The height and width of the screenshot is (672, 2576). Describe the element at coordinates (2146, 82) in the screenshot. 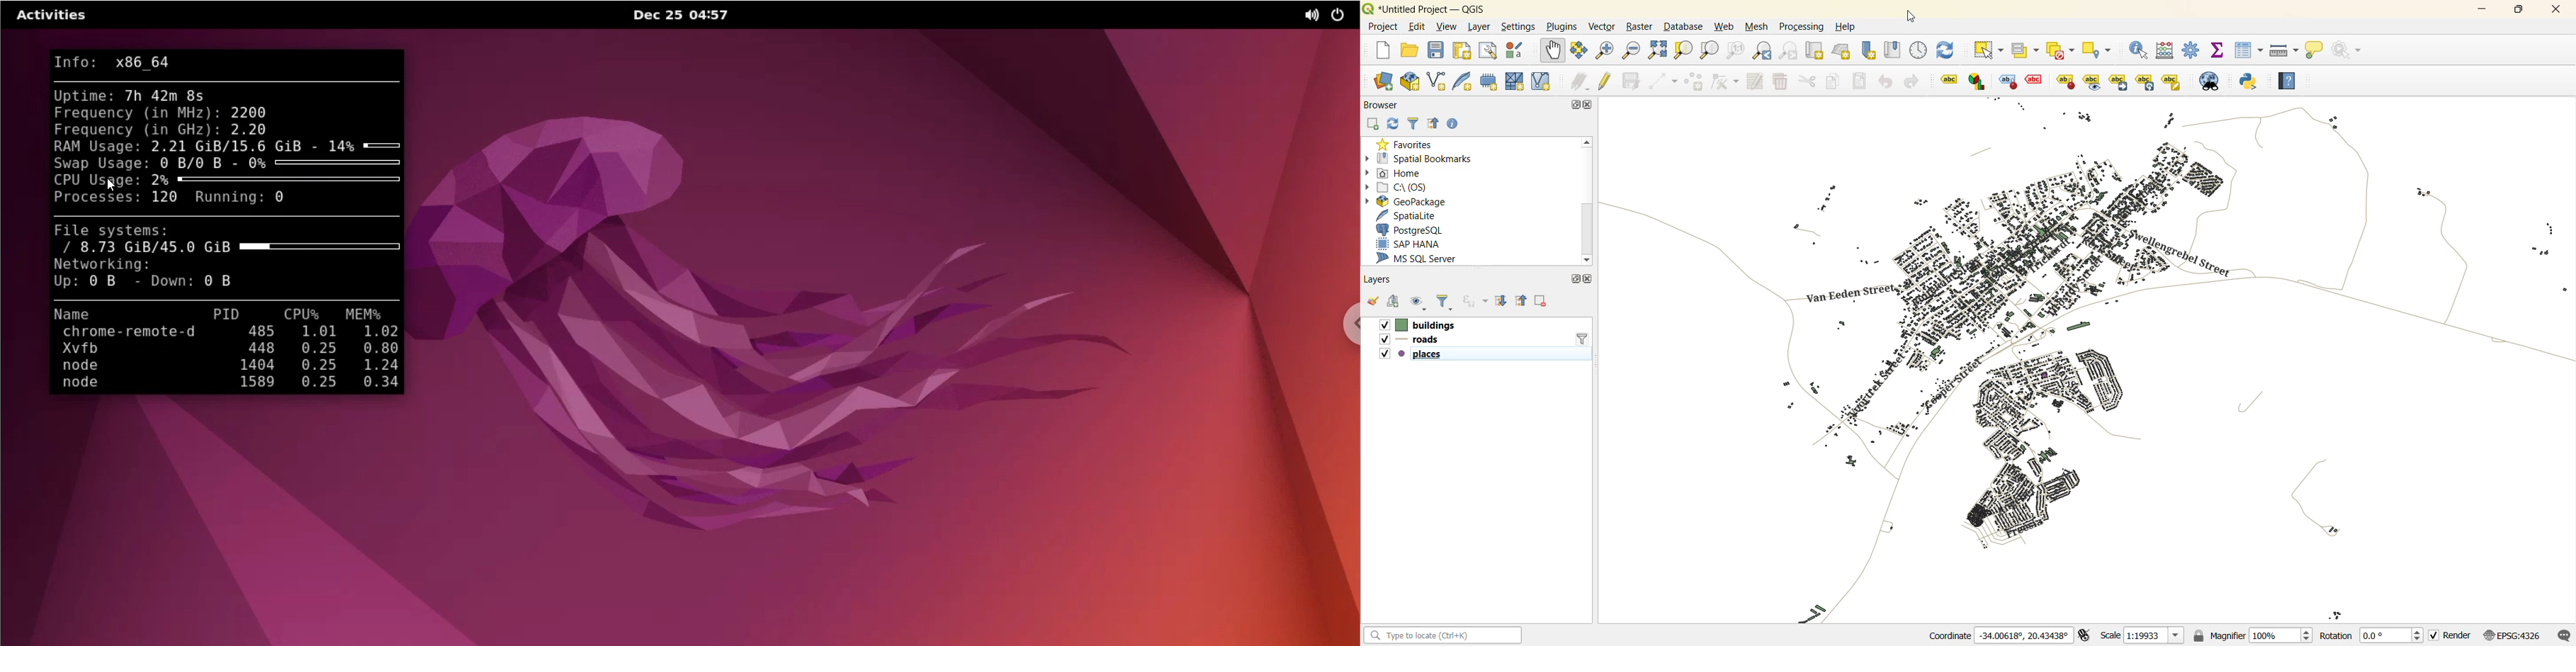

I see `rotate a label` at that location.